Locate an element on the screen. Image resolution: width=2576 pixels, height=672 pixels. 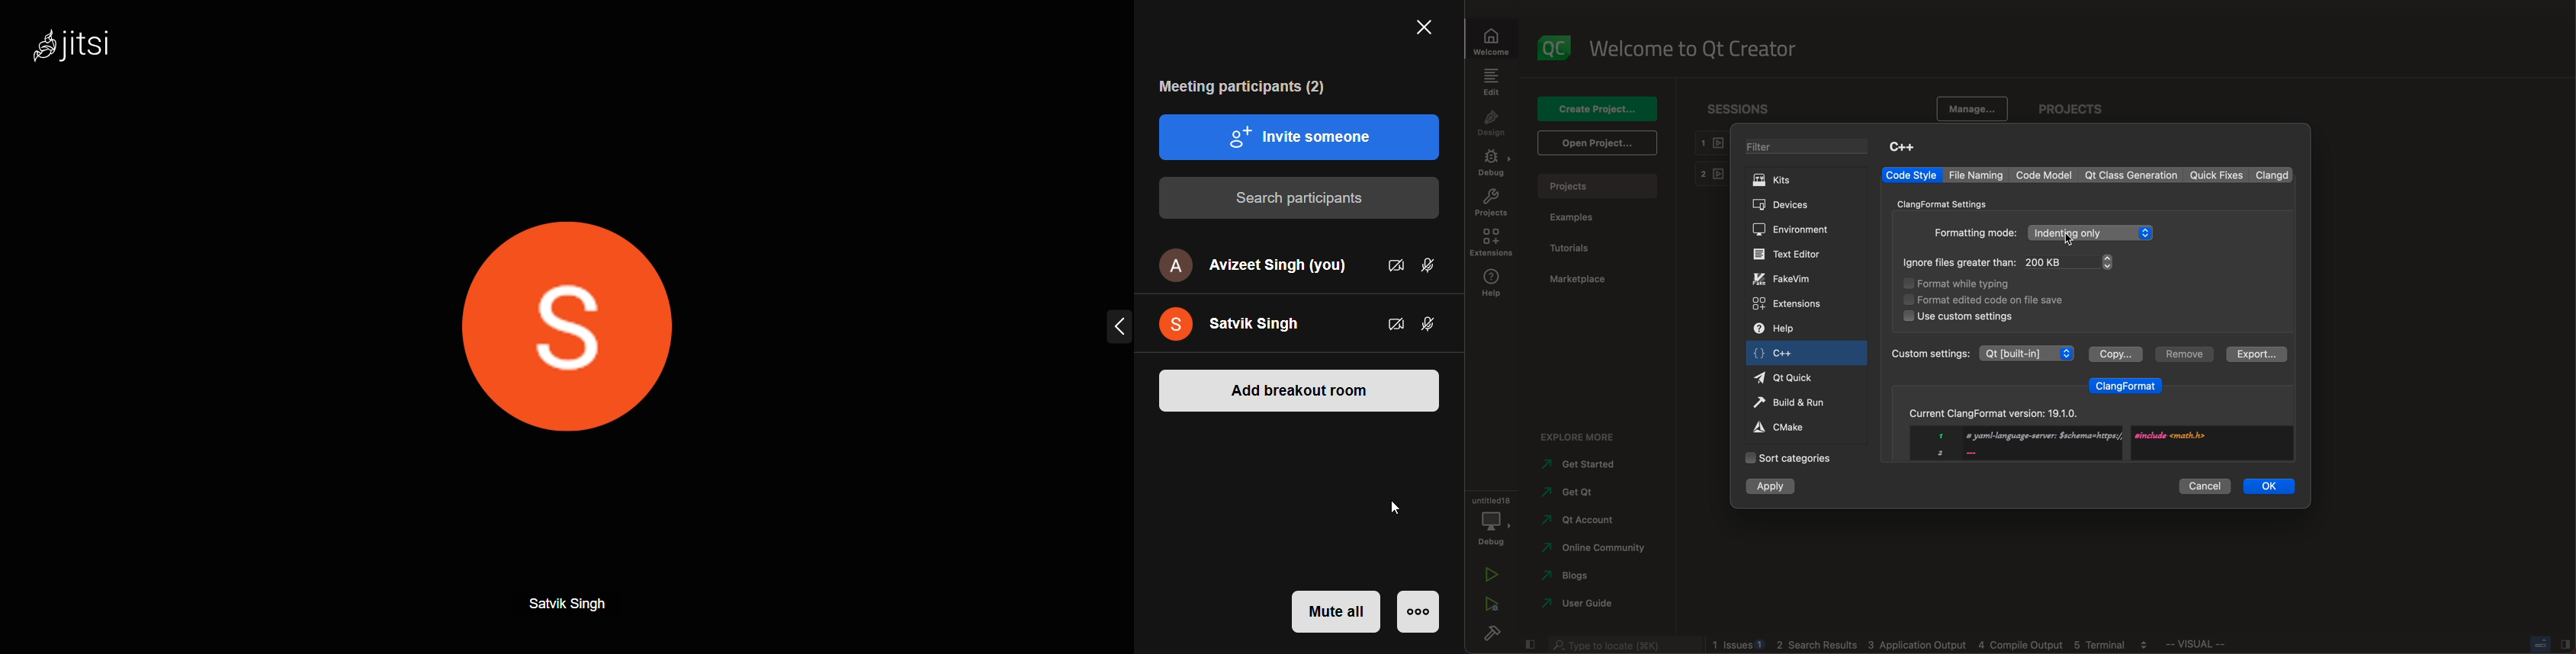
qt class is located at coordinates (2132, 175).